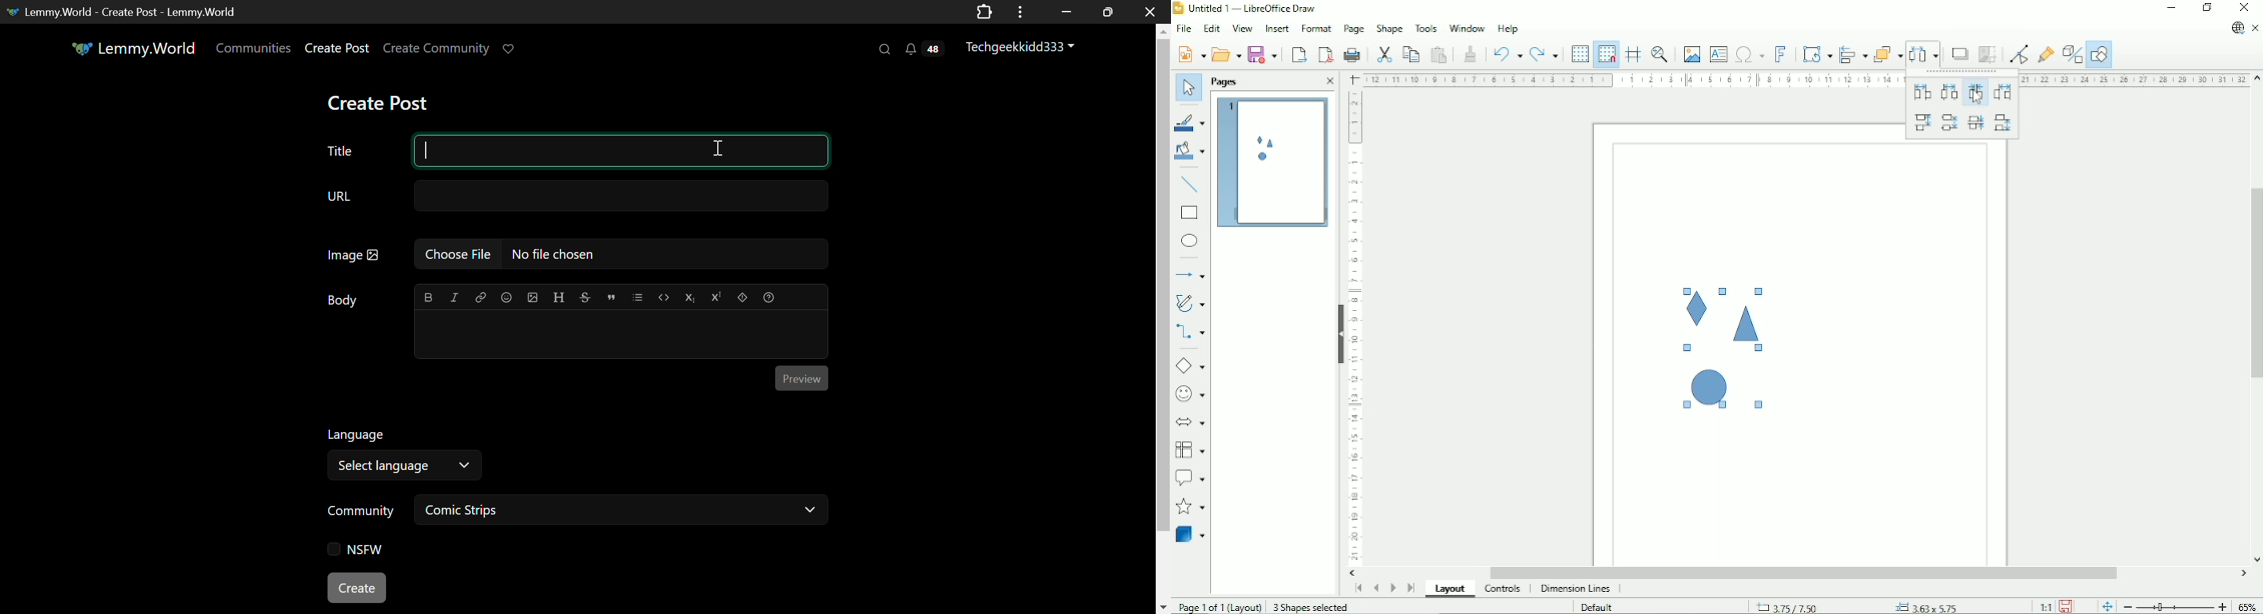 This screenshot has width=2268, height=616. I want to click on 3D Objects, so click(1191, 534).